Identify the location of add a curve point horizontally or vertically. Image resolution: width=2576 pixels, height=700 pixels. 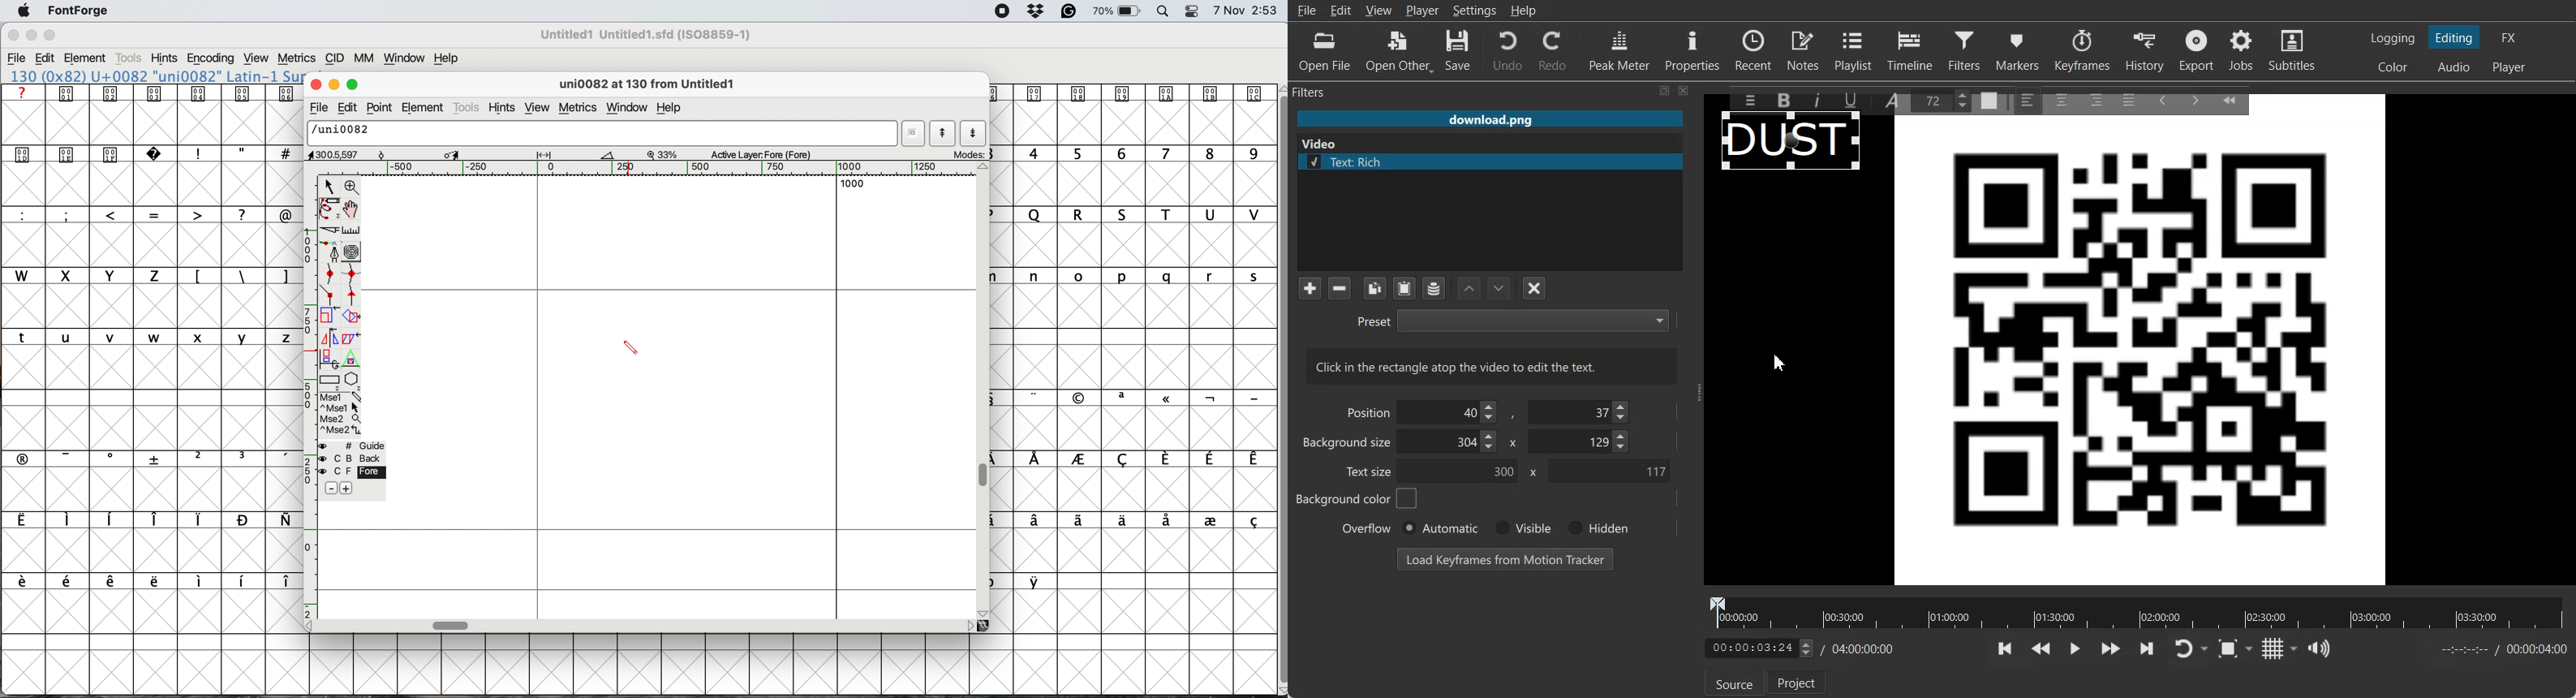
(355, 276).